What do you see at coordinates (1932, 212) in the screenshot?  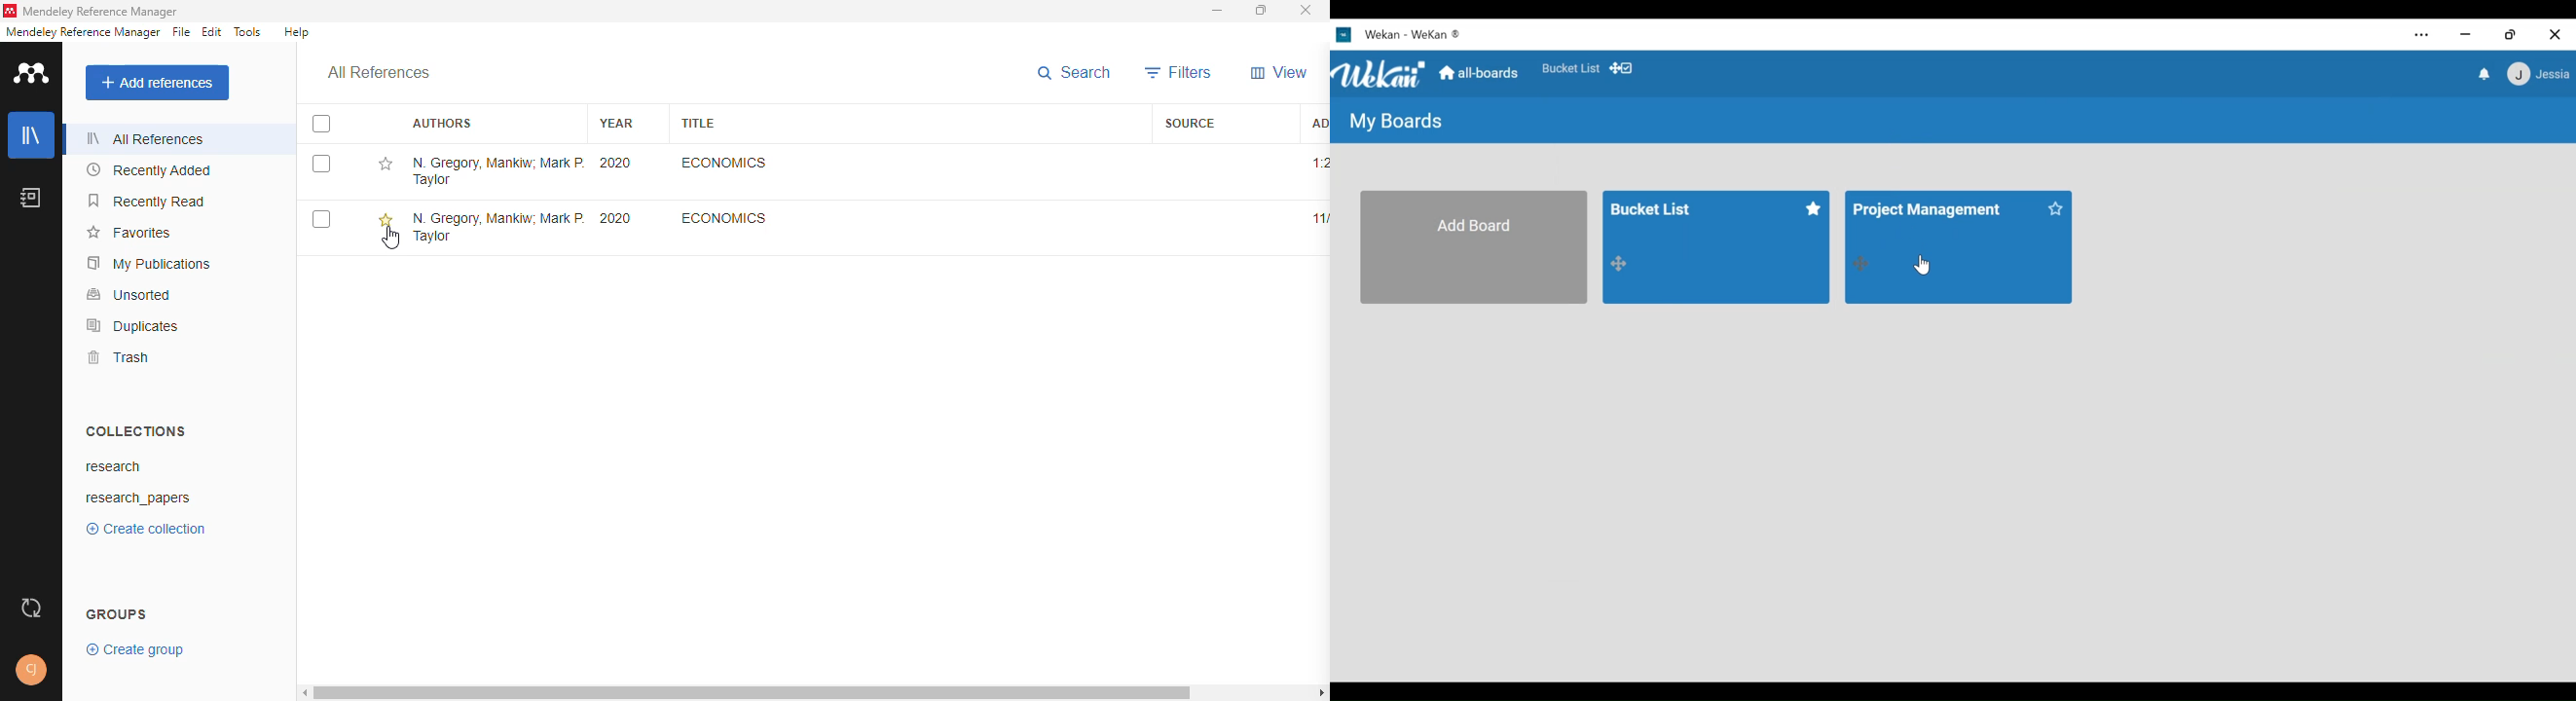 I see `Board title` at bounding box center [1932, 212].